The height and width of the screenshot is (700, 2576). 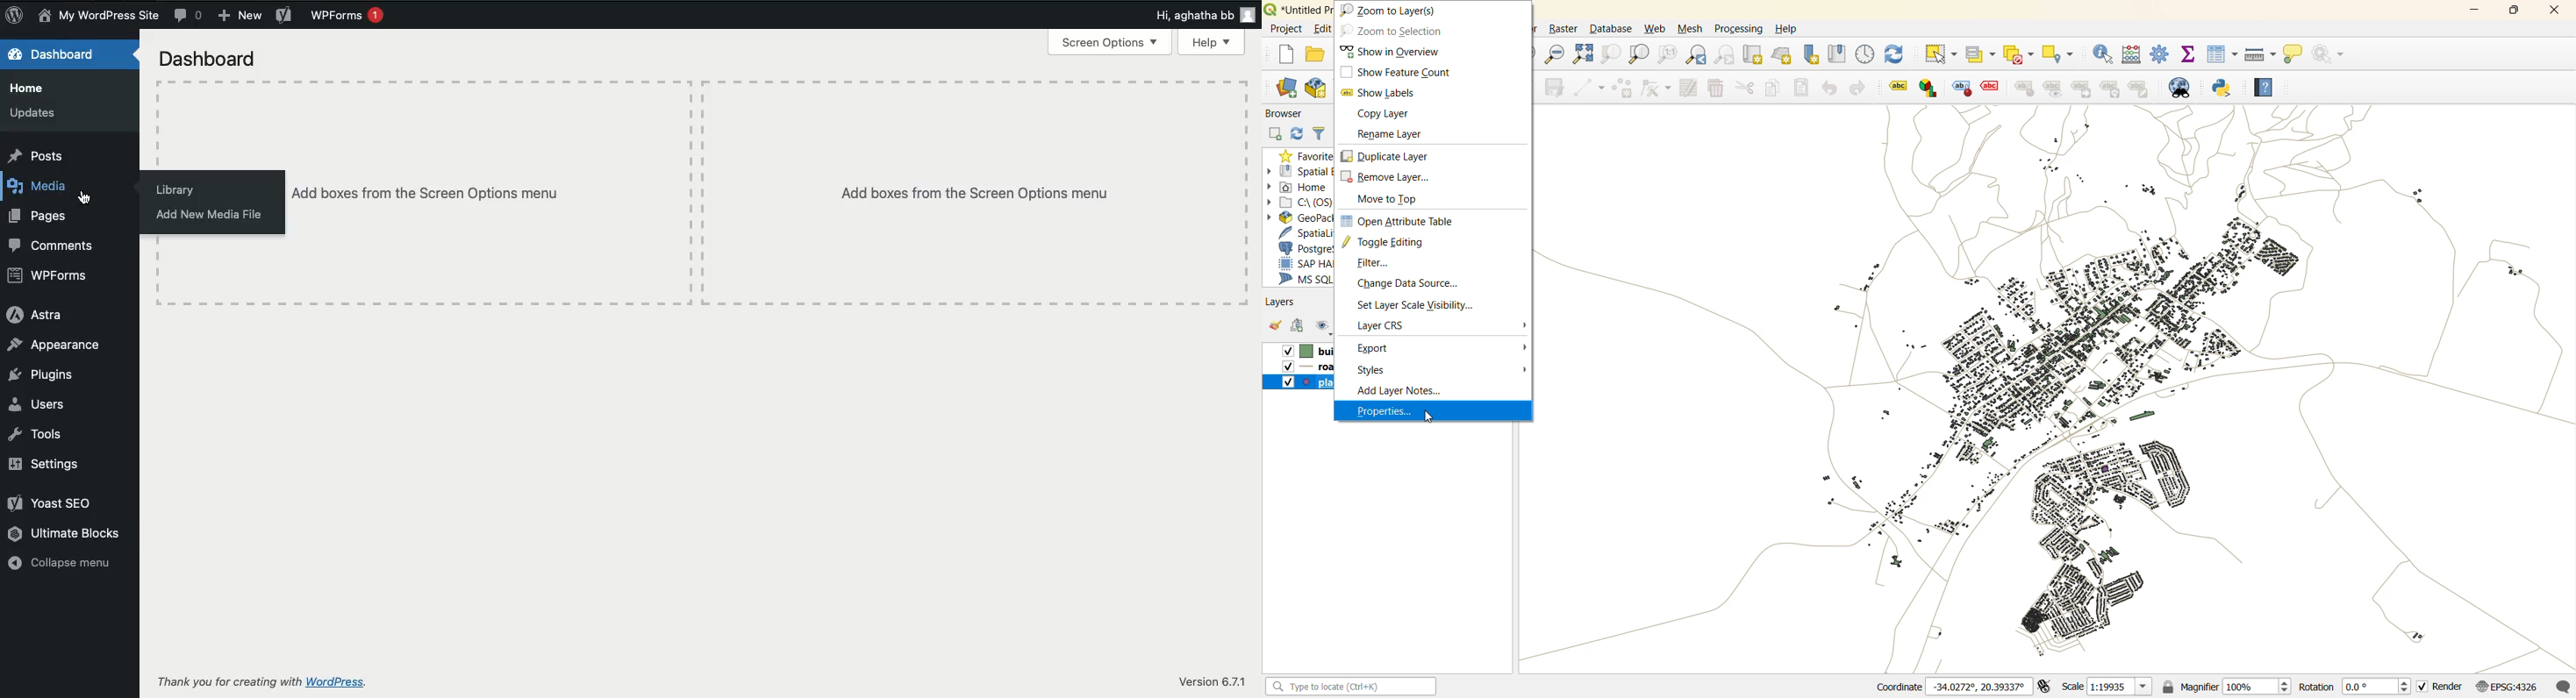 I want to click on set layer scale visibility, so click(x=1425, y=304).